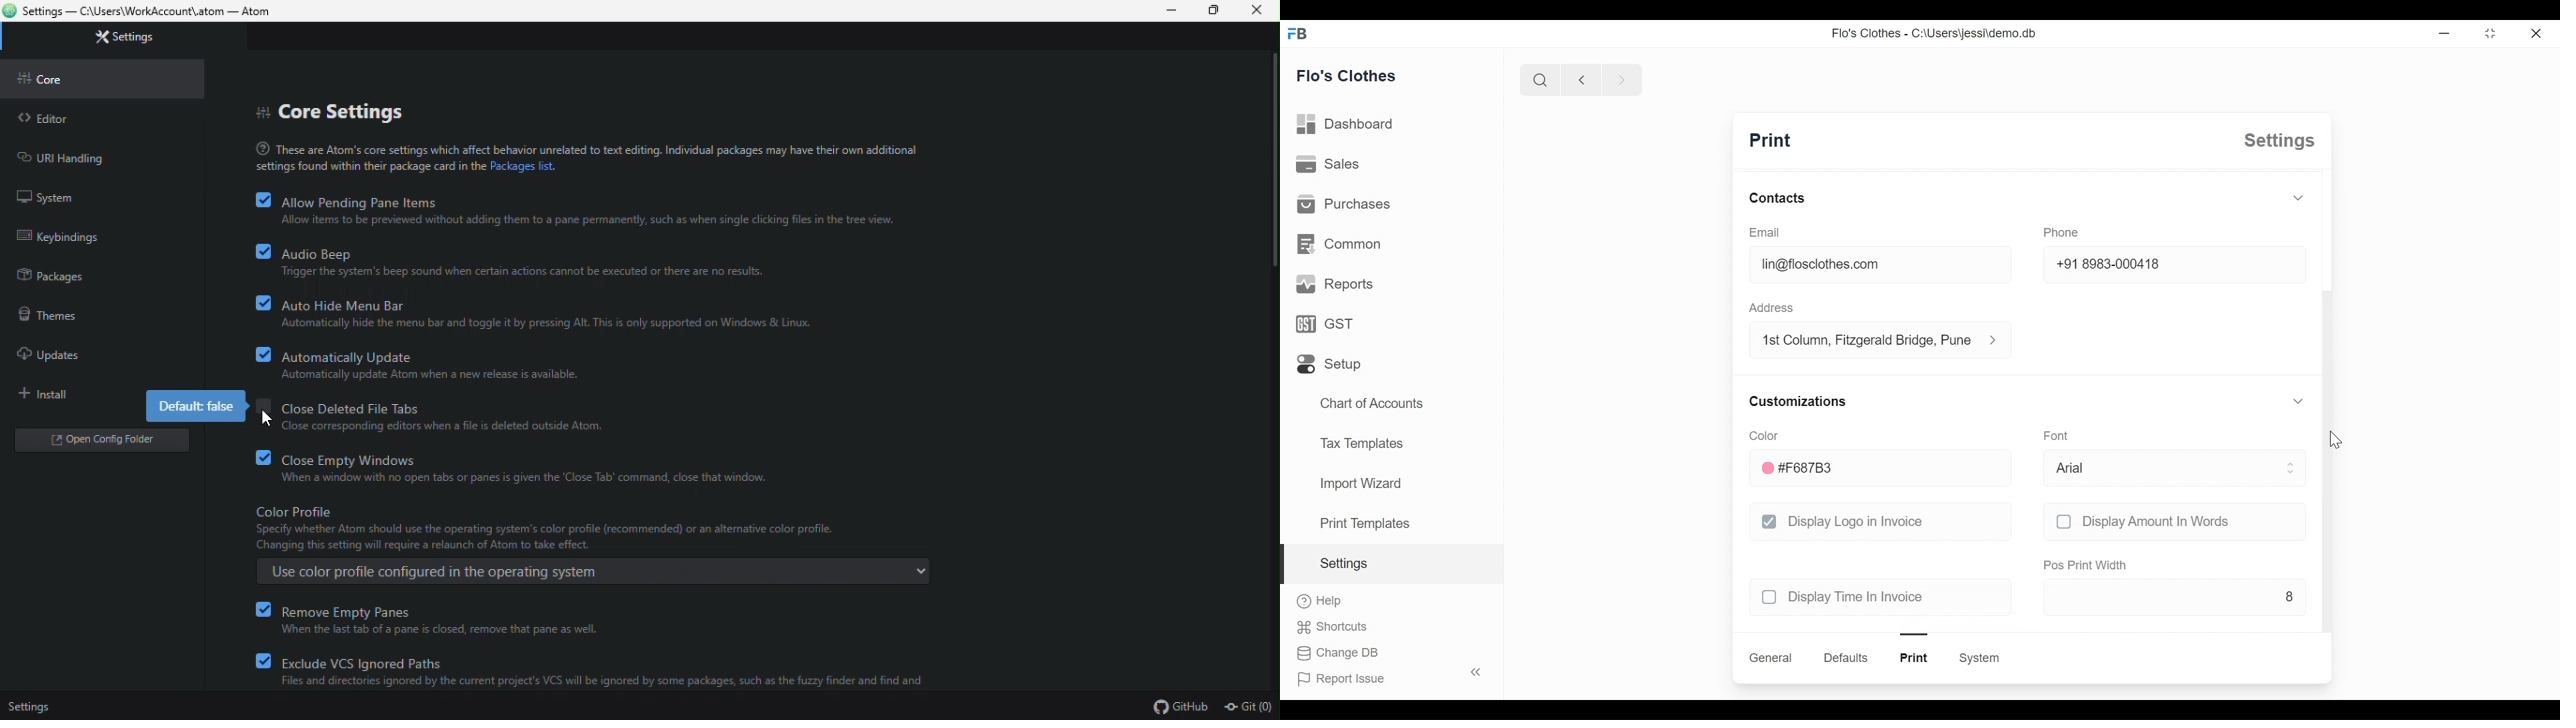 The width and height of the screenshot is (2576, 728). I want to click on system, so click(1979, 658).